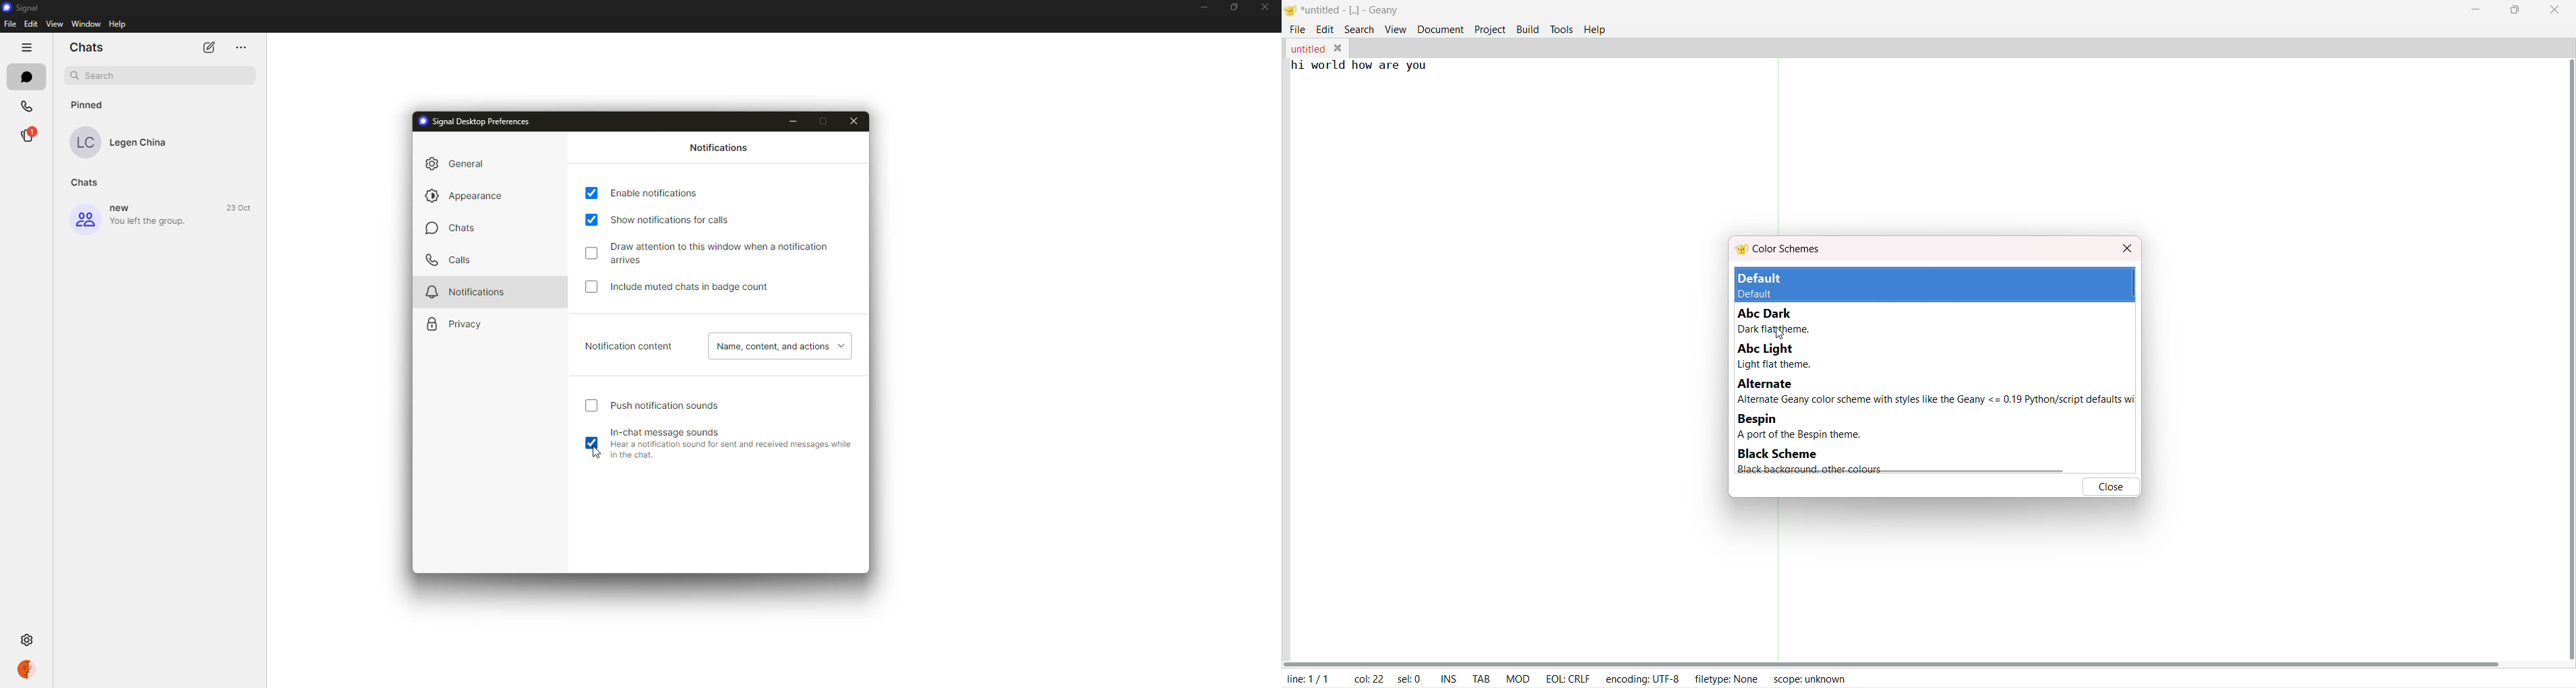 The height and width of the screenshot is (700, 2576). I want to click on privacy, so click(463, 323).